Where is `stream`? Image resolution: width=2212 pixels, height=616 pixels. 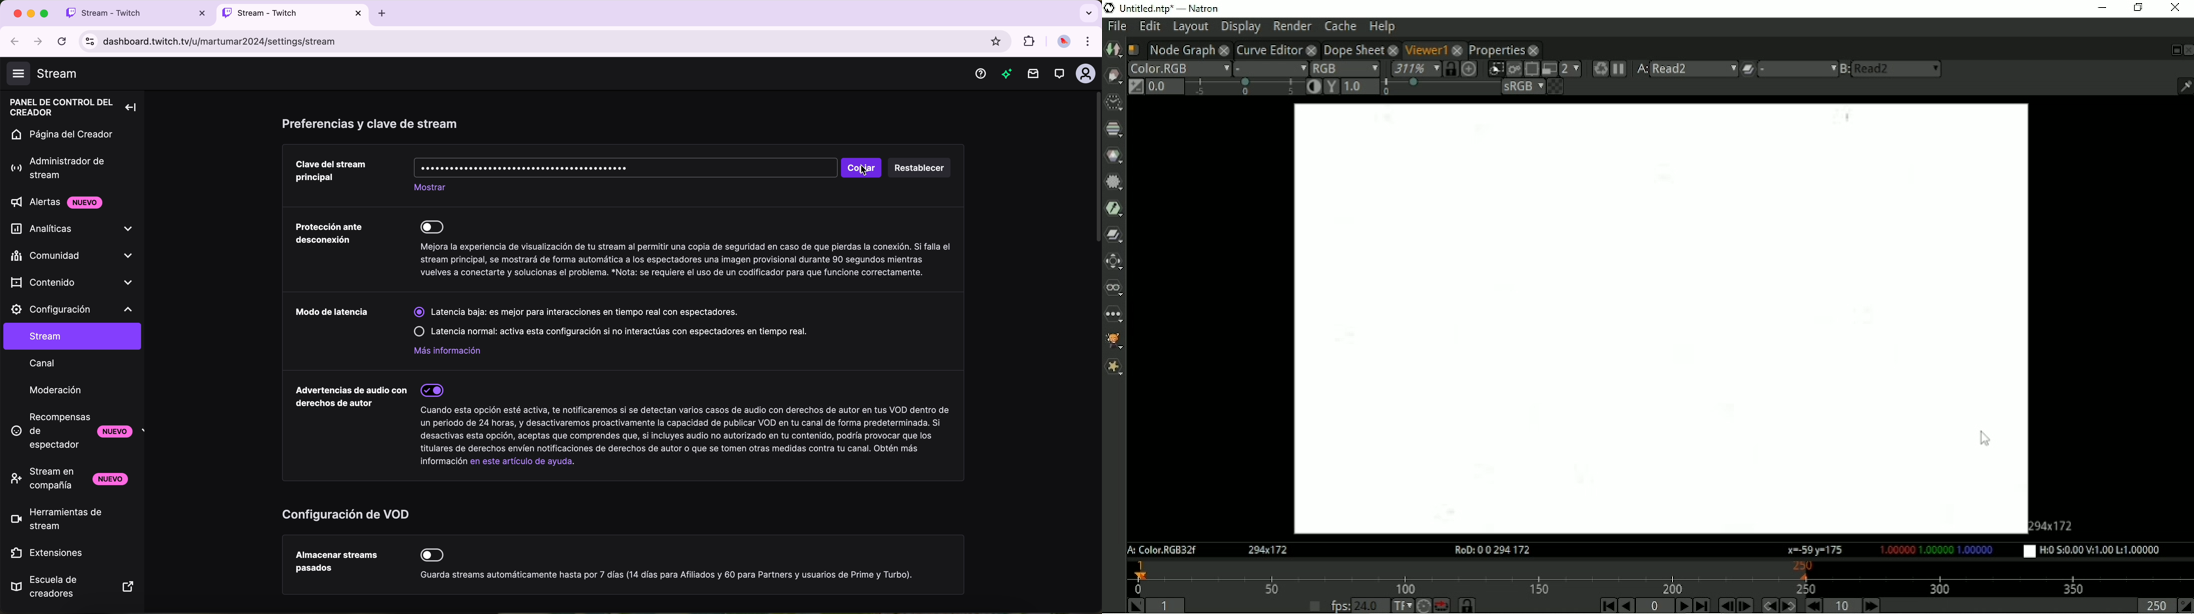 stream is located at coordinates (58, 72).